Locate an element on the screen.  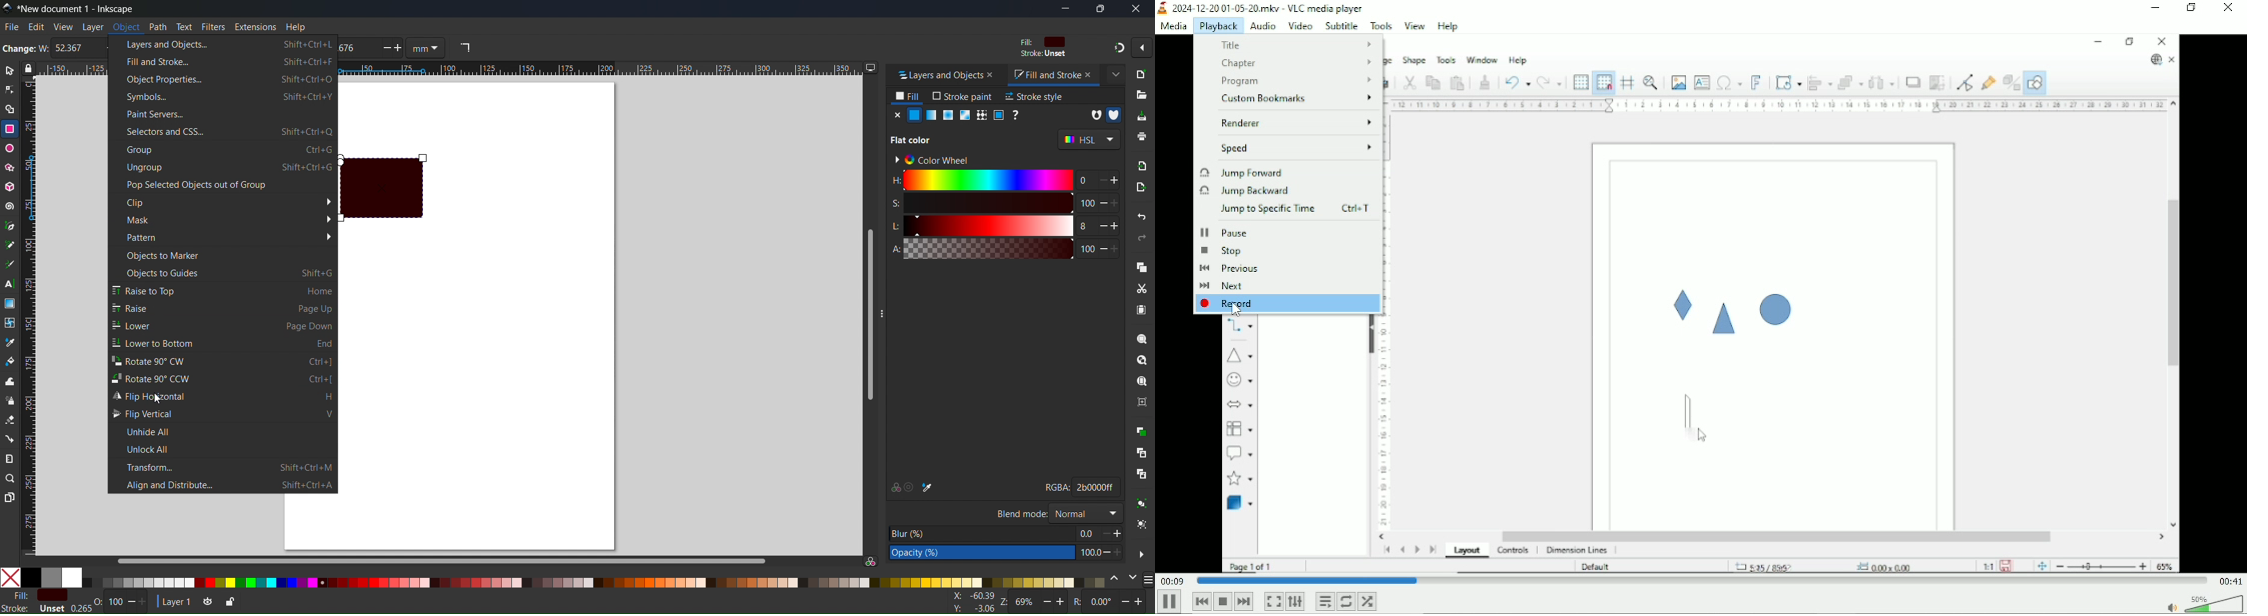
Zoom tool is located at coordinates (10, 478).